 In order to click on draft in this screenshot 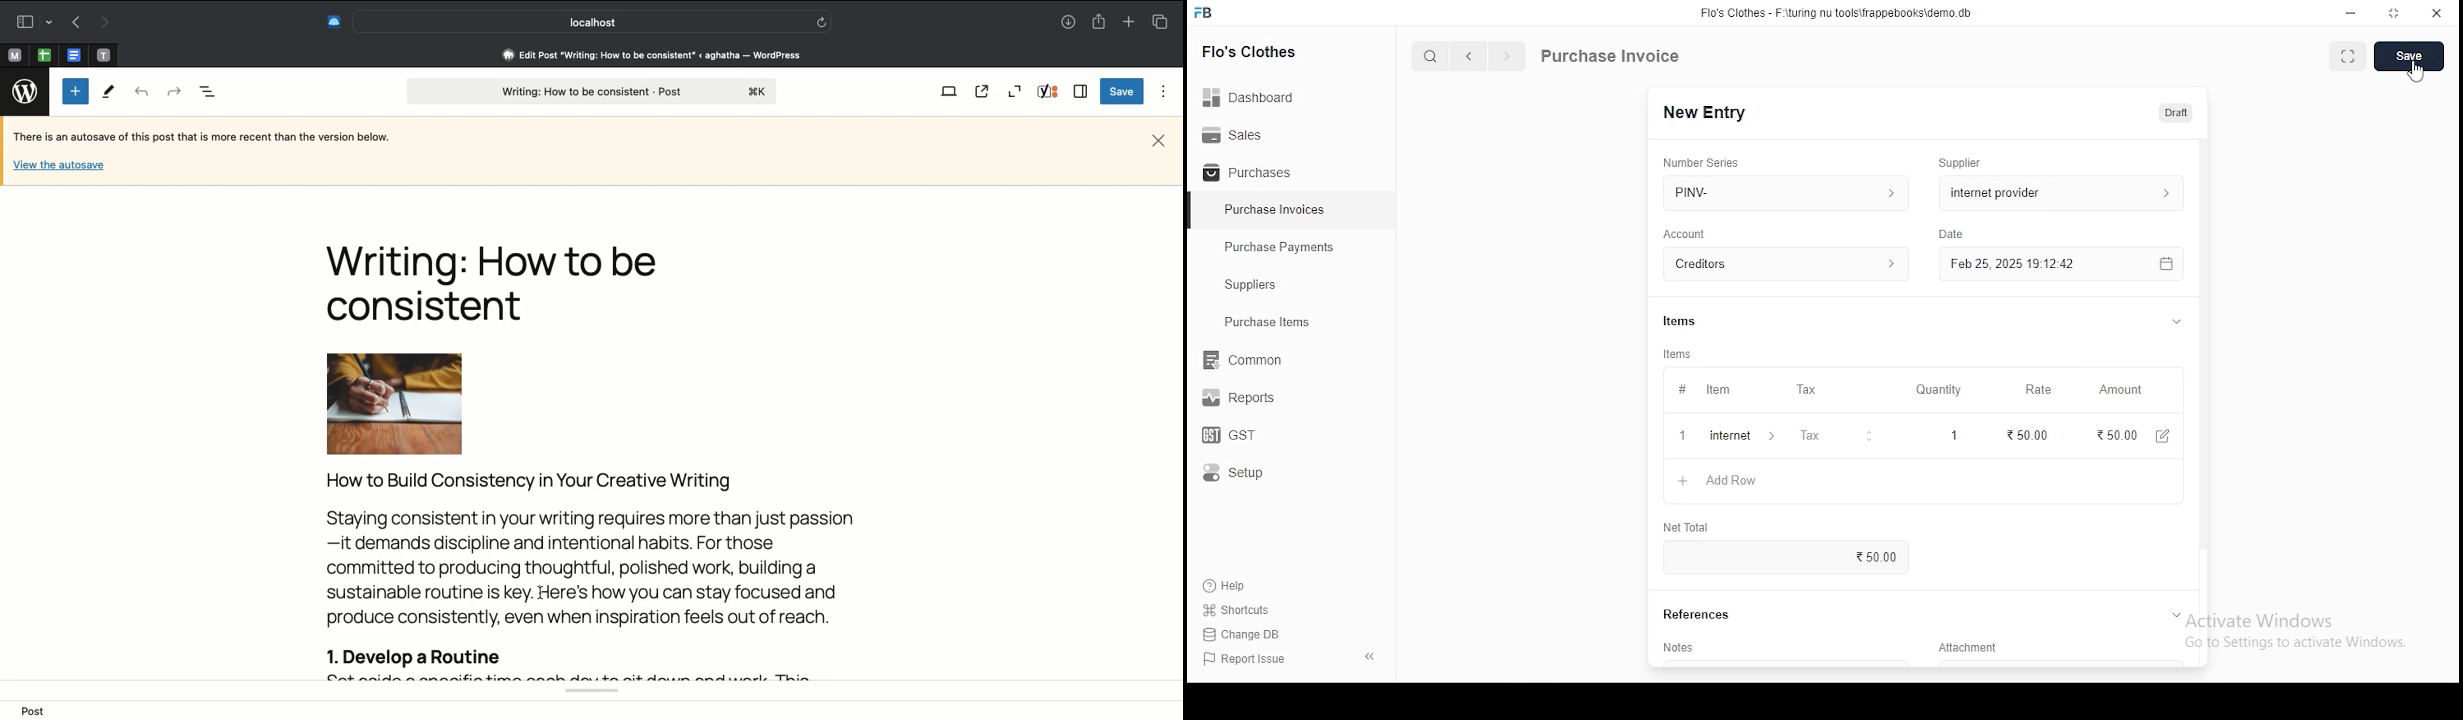, I will do `click(2176, 112)`.